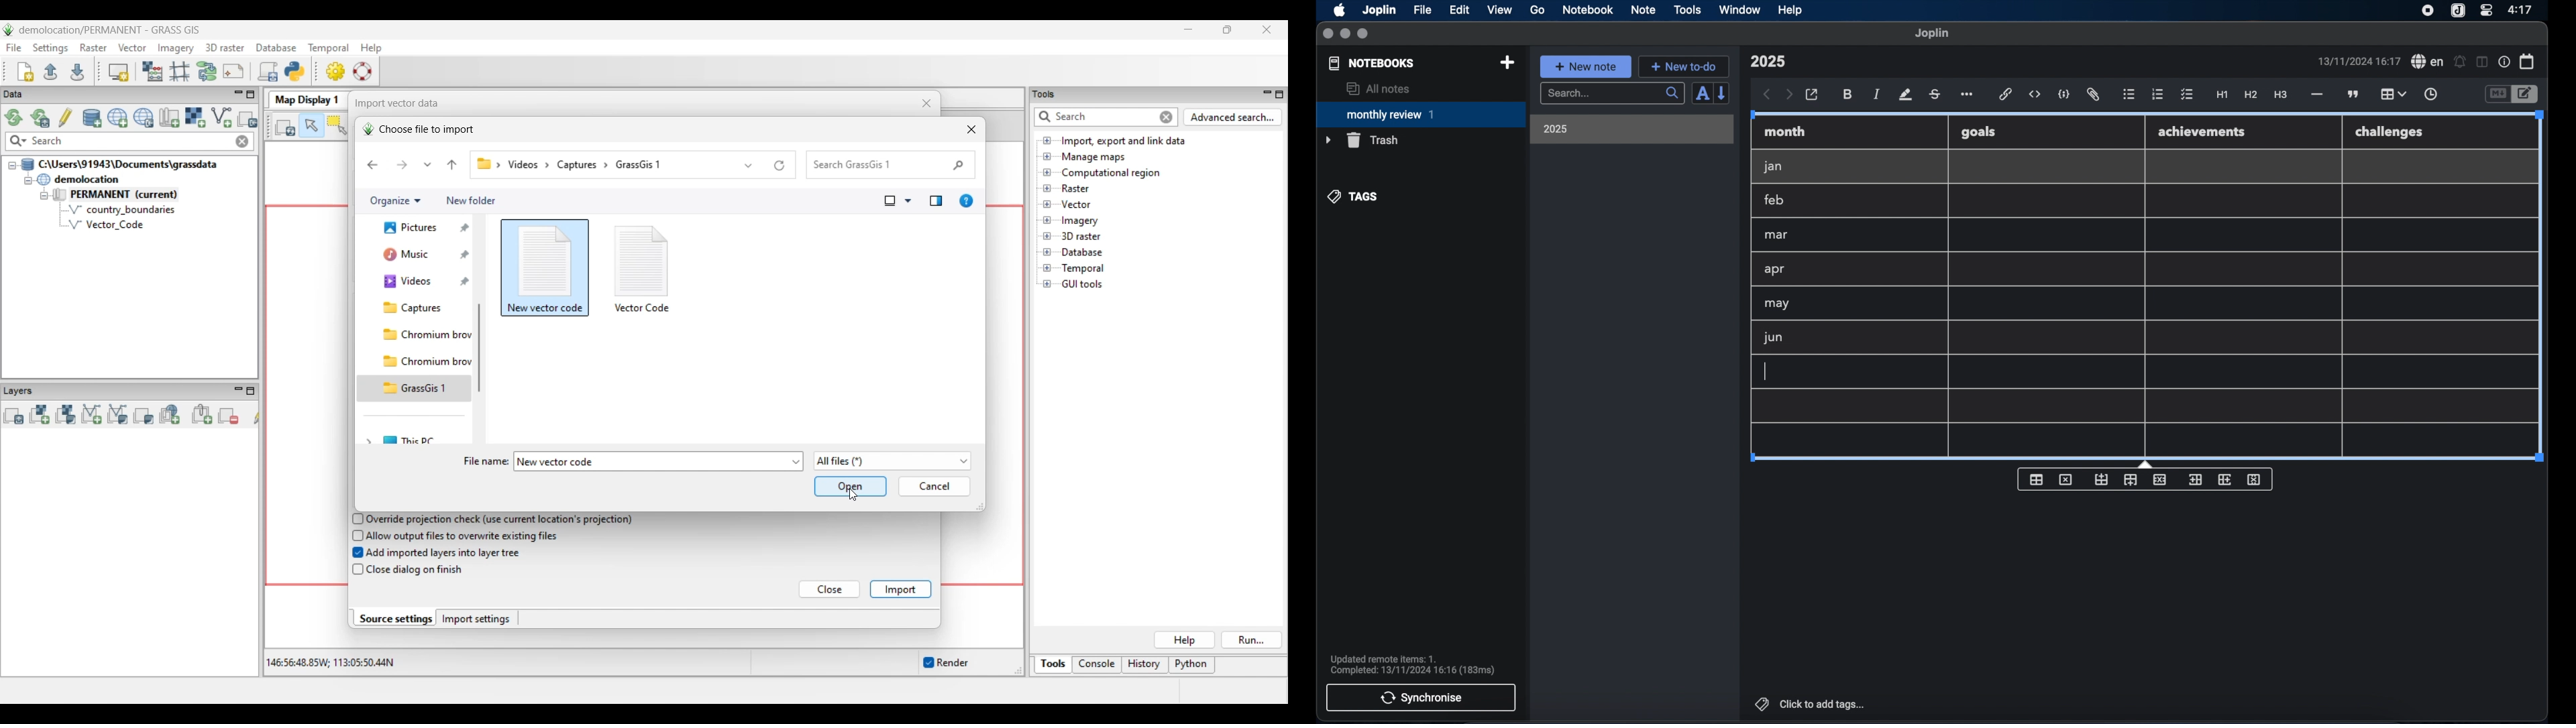  Describe the element at coordinates (1338, 10) in the screenshot. I see `apple icon` at that location.